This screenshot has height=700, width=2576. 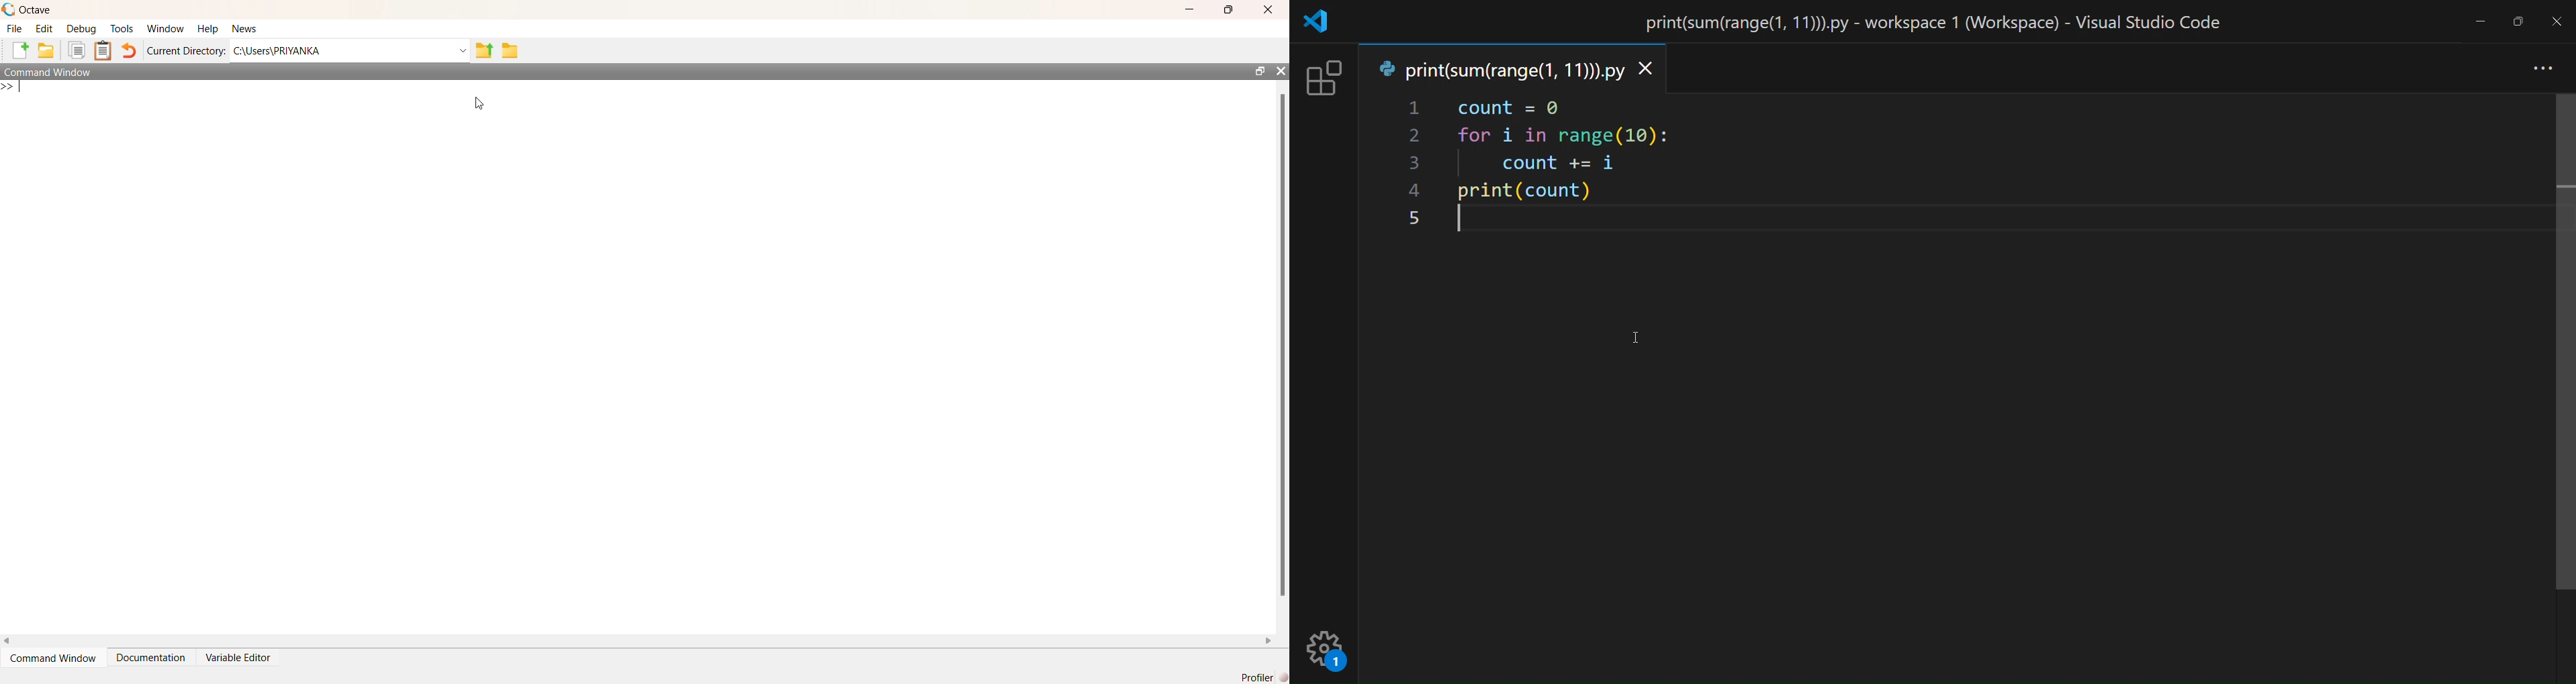 I want to click on documentation, so click(x=151, y=661).